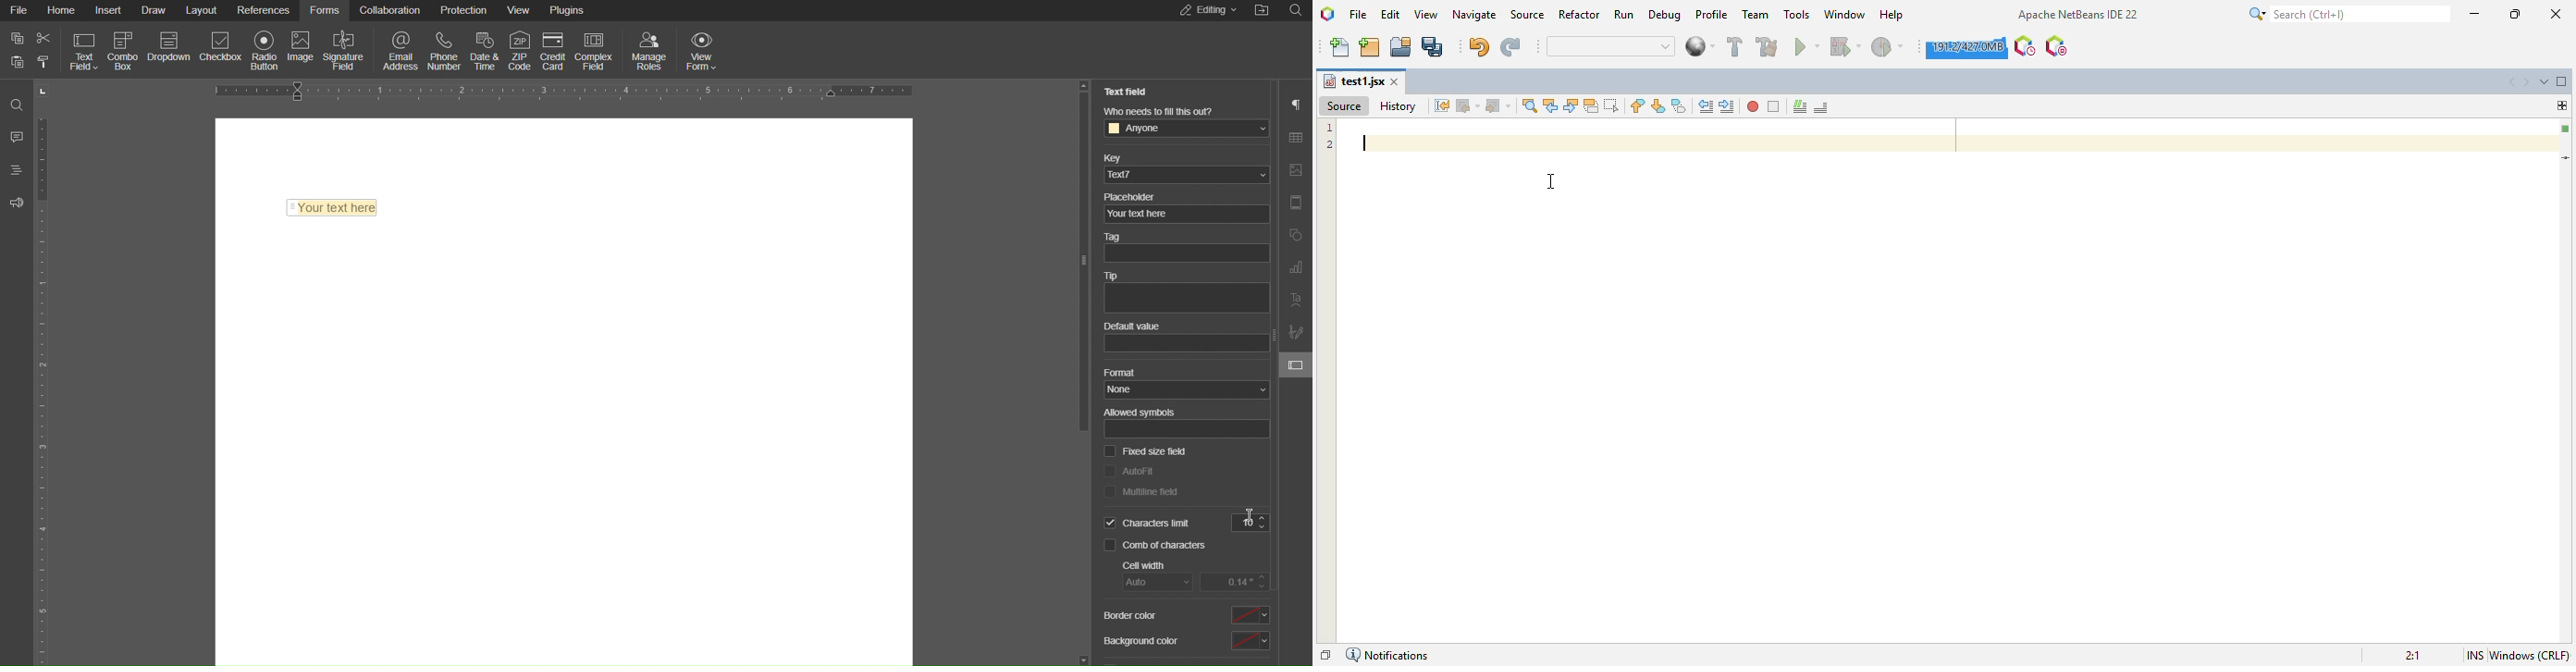  Describe the element at coordinates (1251, 523) in the screenshot. I see `10` at that location.